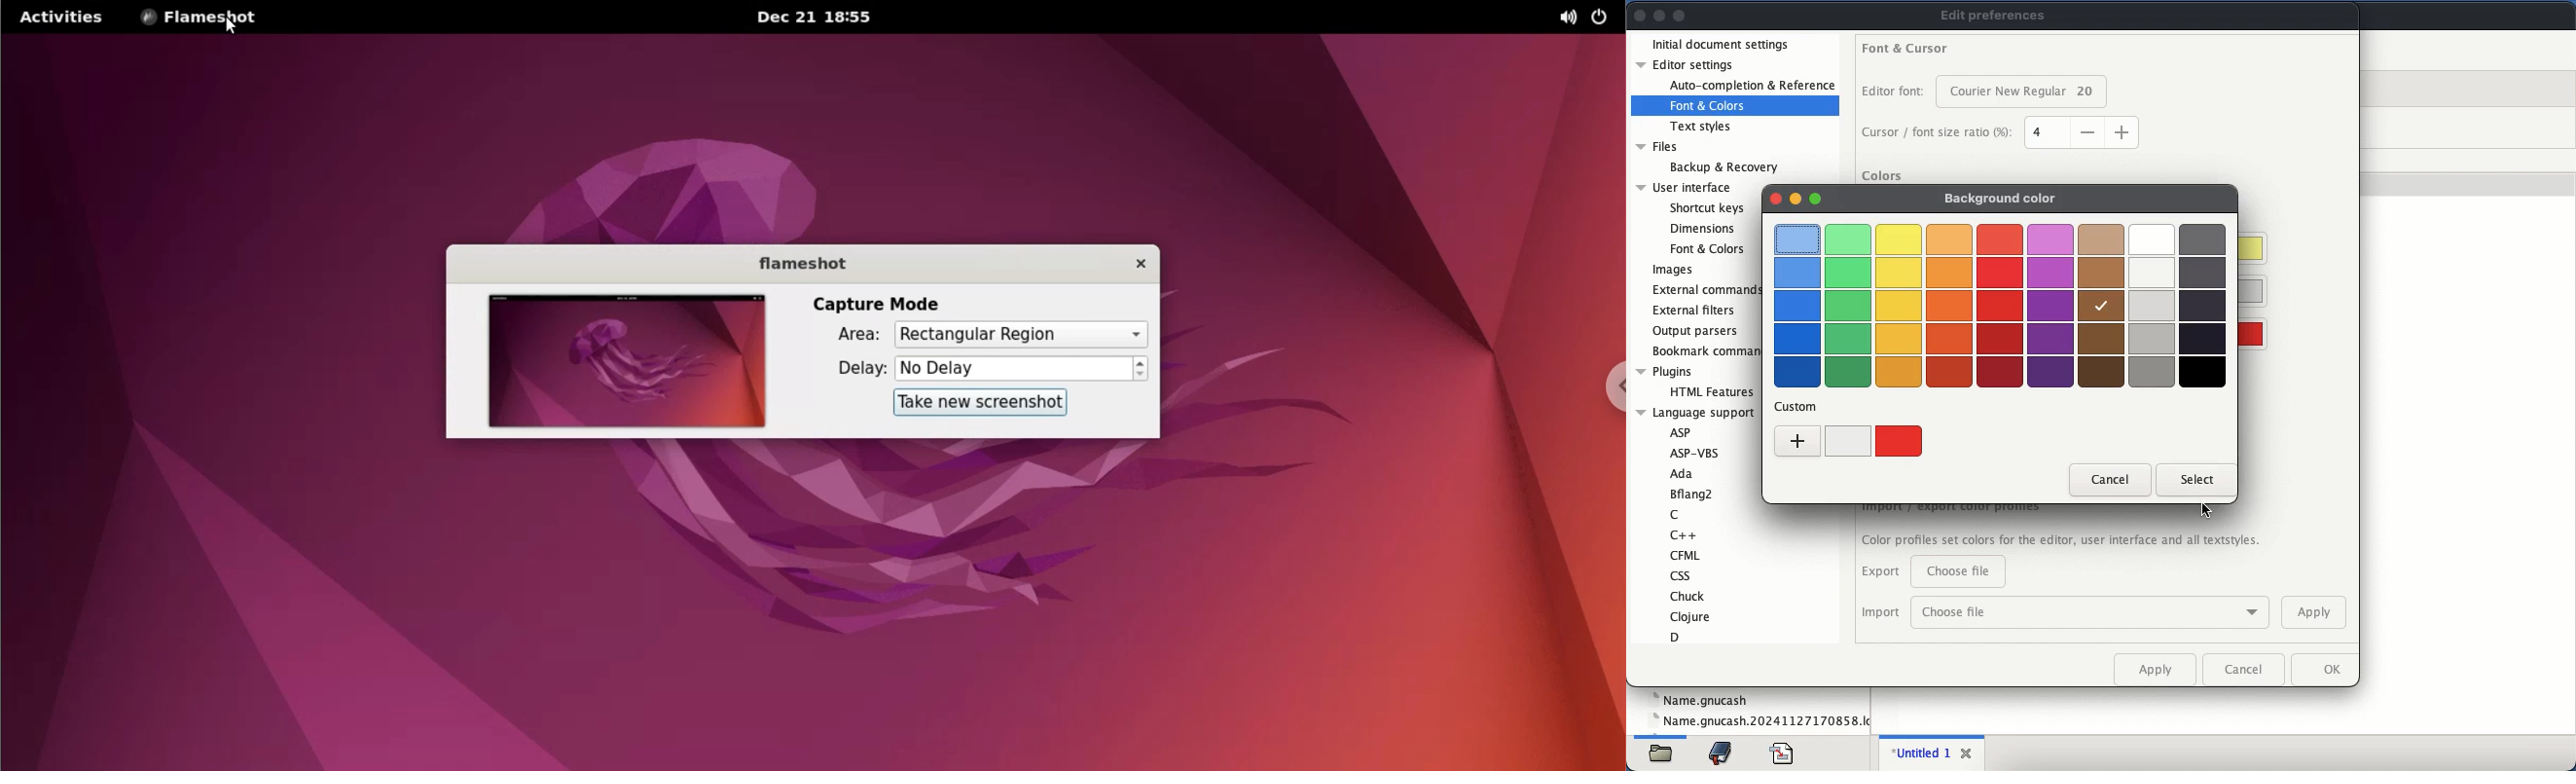  Describe the element at coordinates (2314, 613) in the screenshot. I see `apply` at that location.